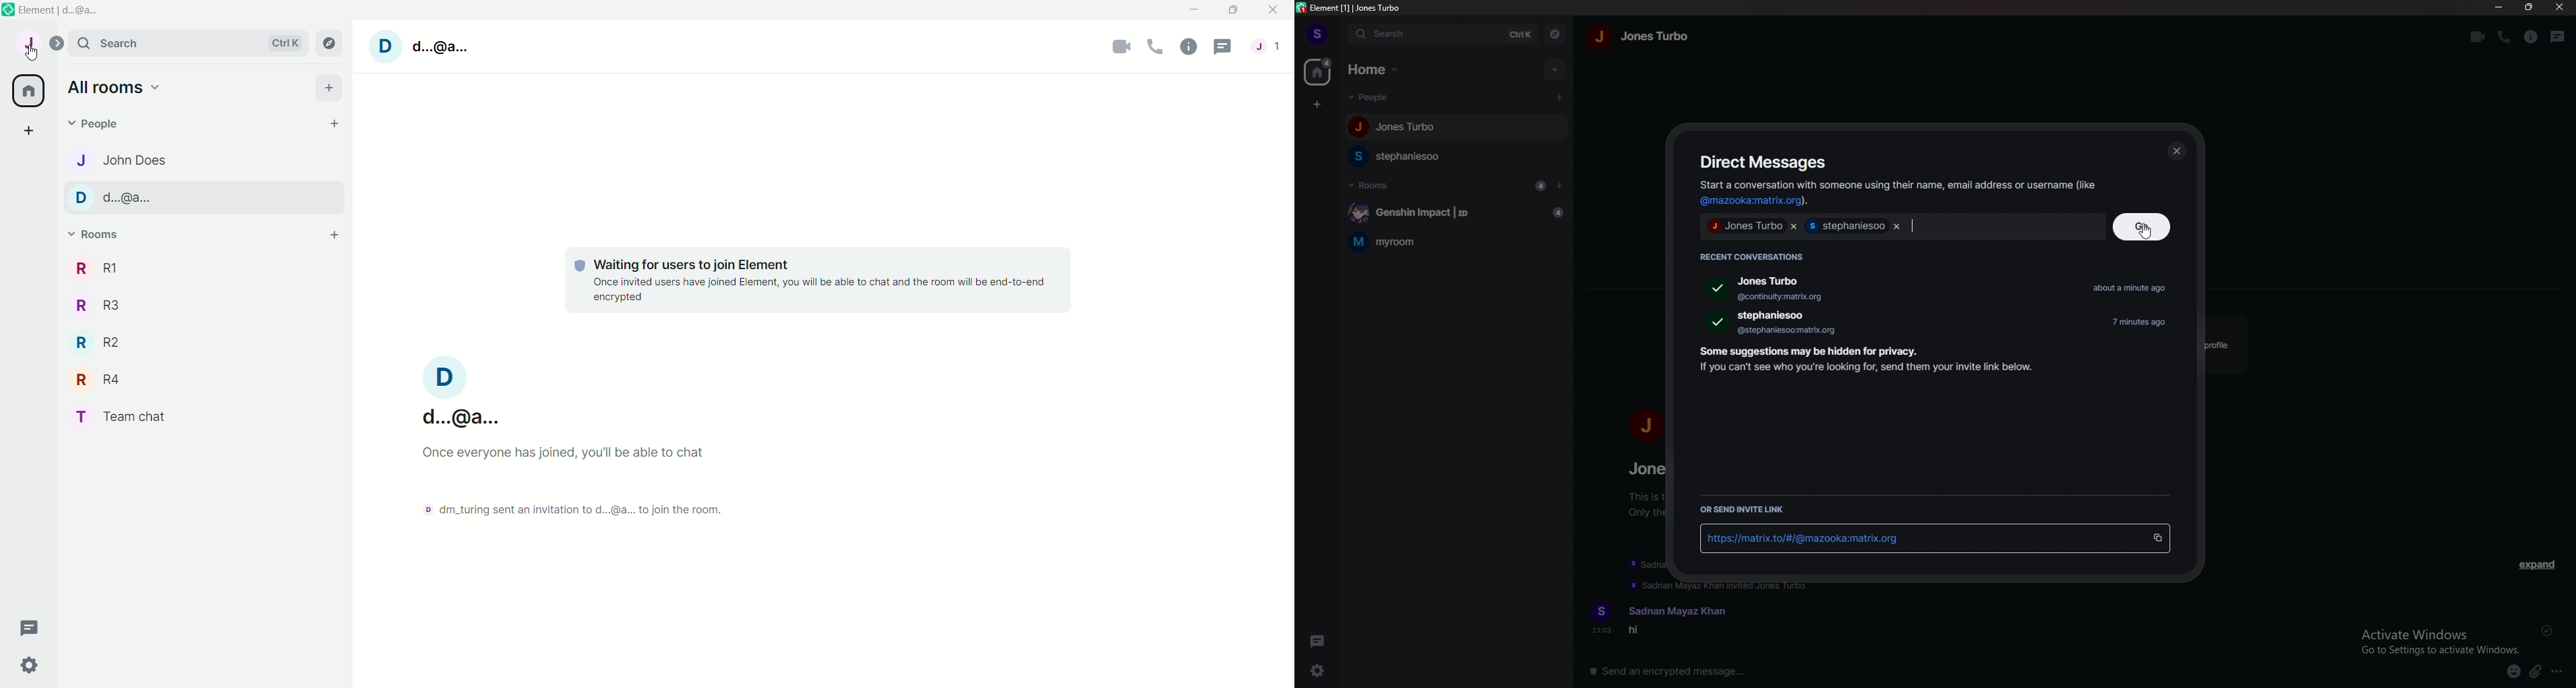 This screenshot has height=700, width=2576. Describe the element at coordinates (98, 233) in the screenshot. I see `Rooms` at that location.